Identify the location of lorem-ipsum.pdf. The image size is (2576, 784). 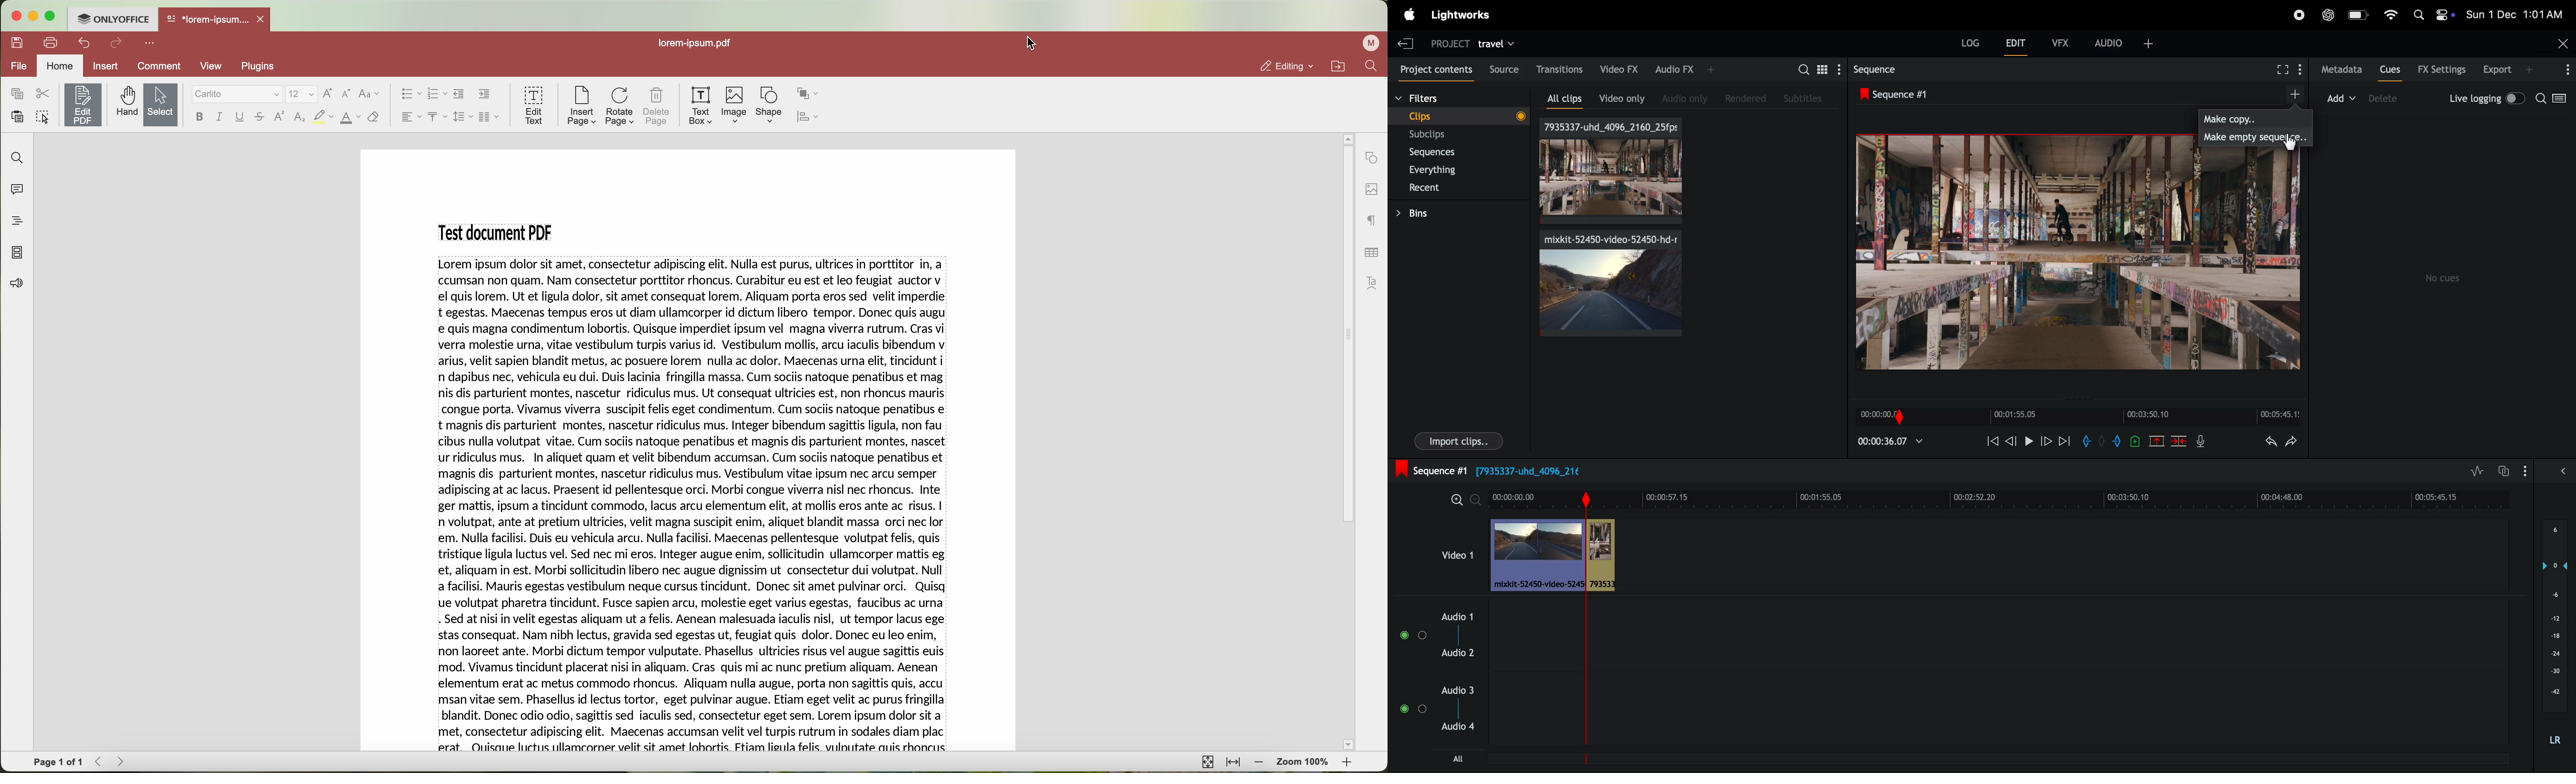
(693, 44).